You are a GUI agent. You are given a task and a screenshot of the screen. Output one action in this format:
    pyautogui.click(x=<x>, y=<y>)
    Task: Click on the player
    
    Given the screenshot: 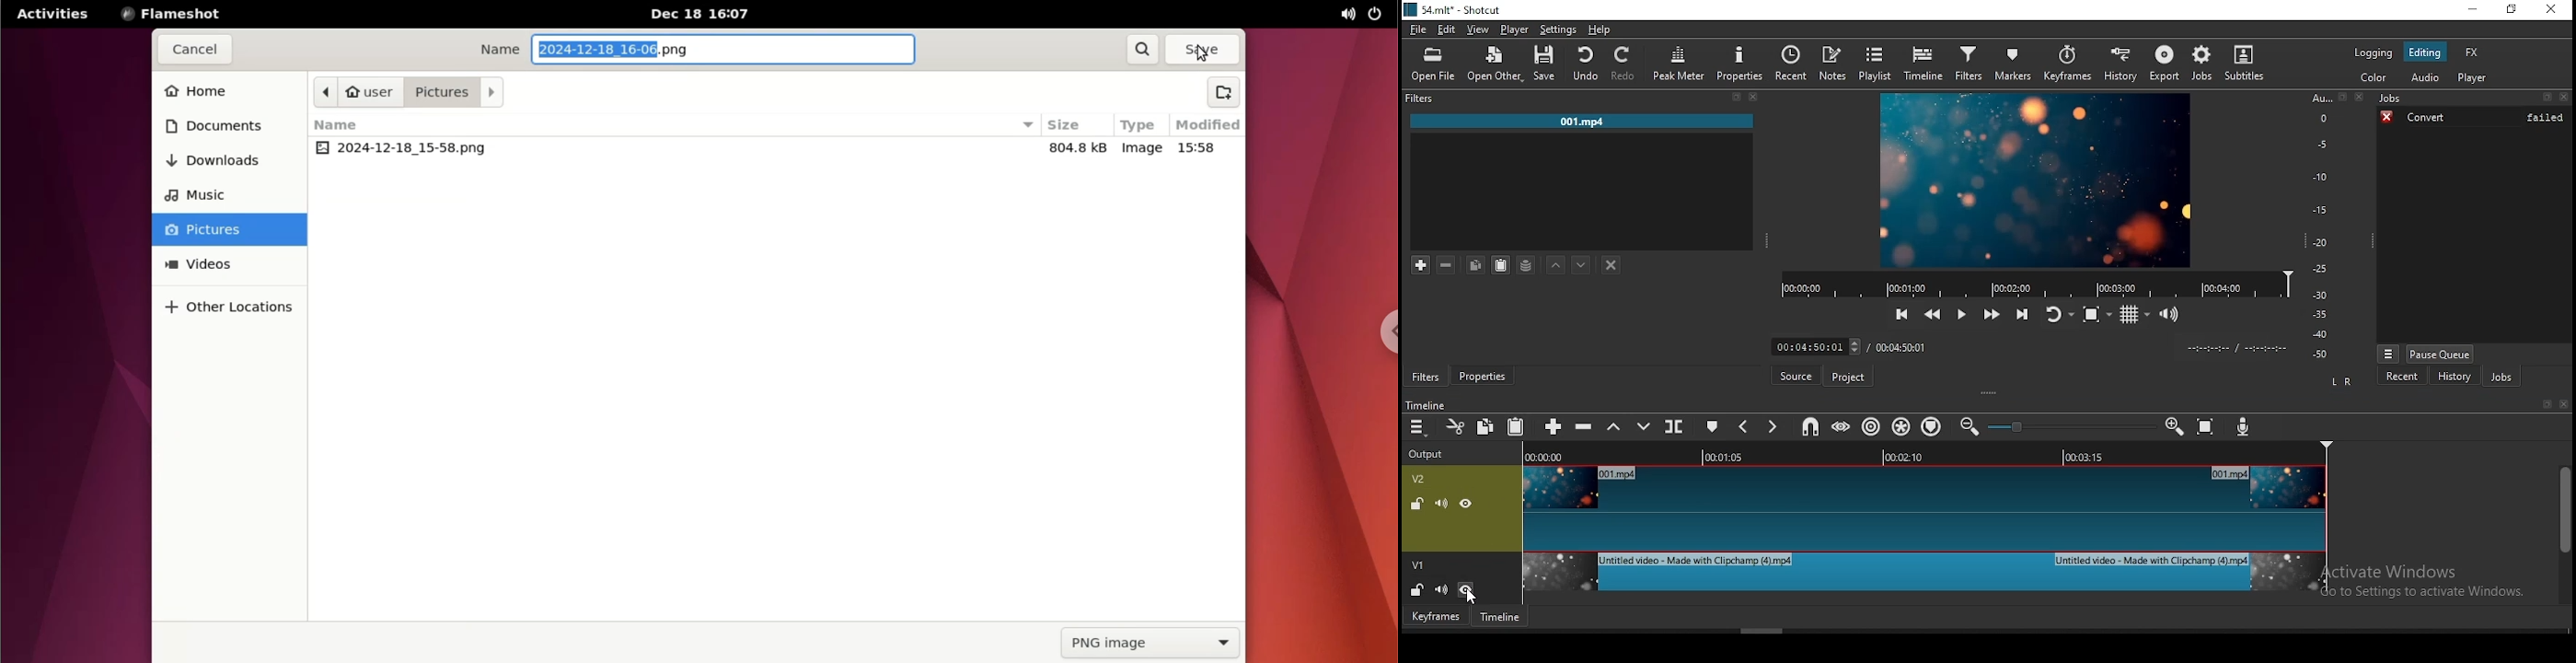 What is the action you would take?
    pyautogui.click(x=1519, y=28)
    